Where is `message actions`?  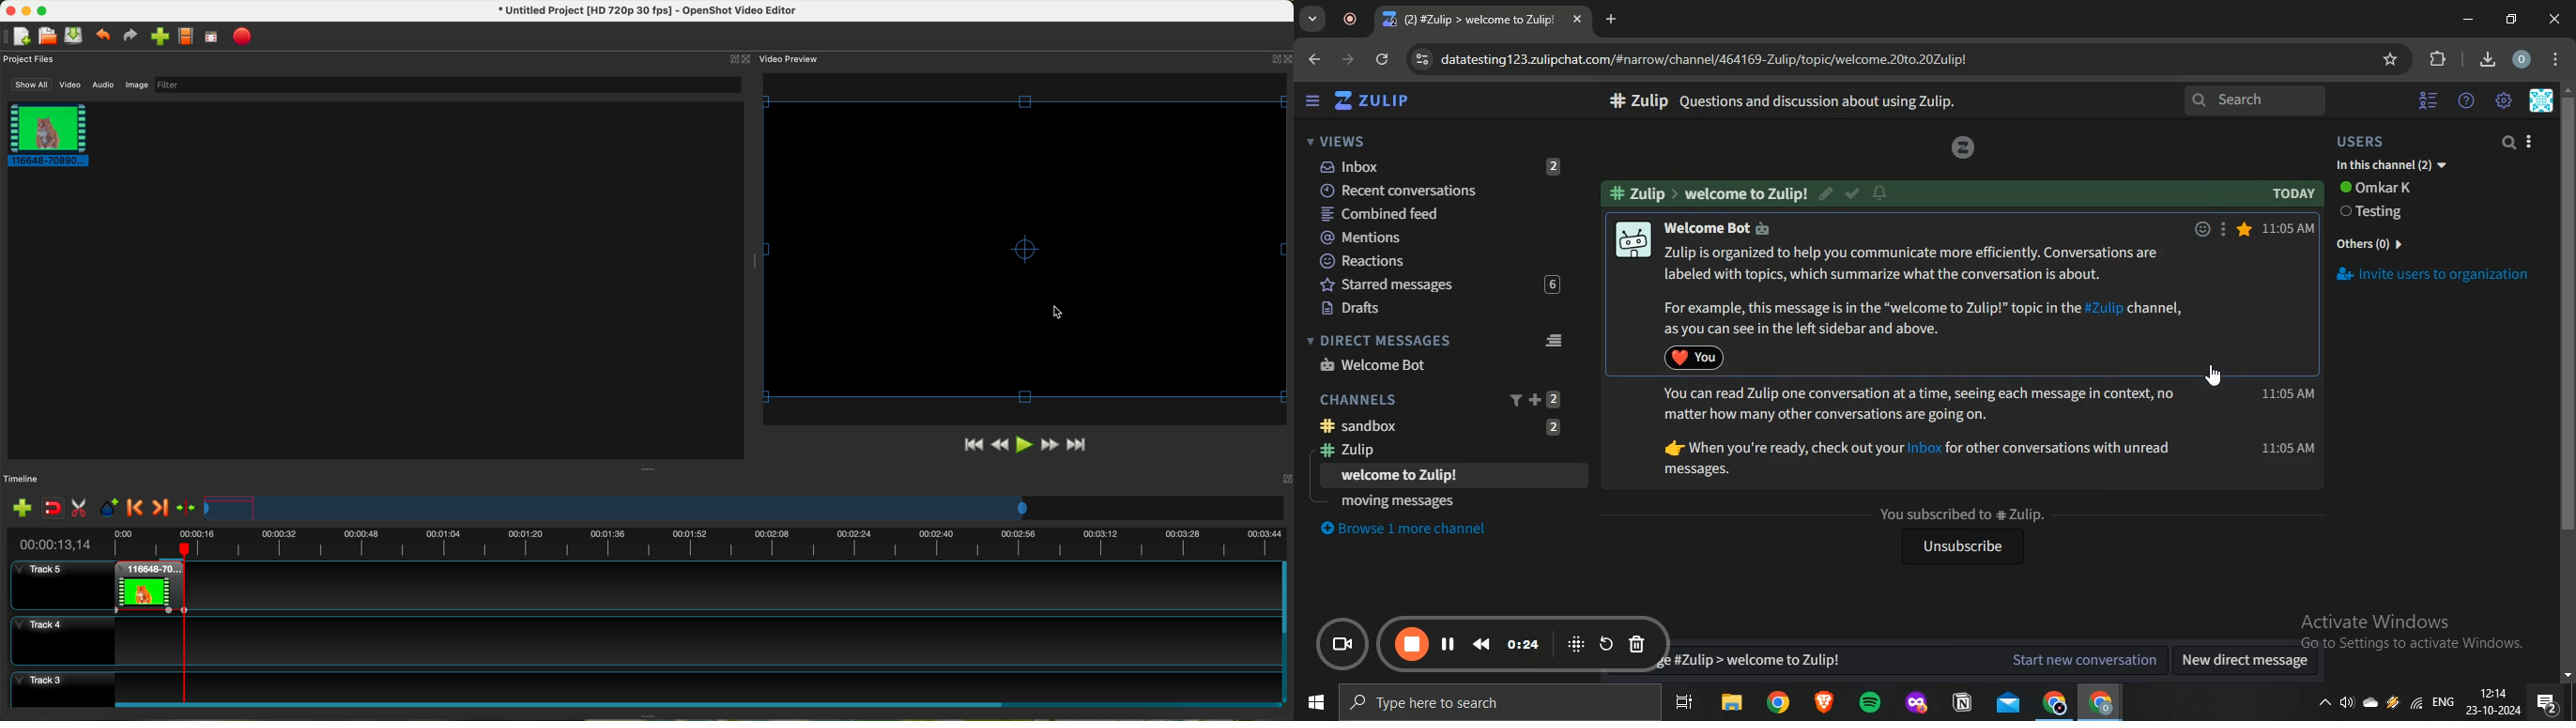 message actions is located at coordinates (2221, 227).